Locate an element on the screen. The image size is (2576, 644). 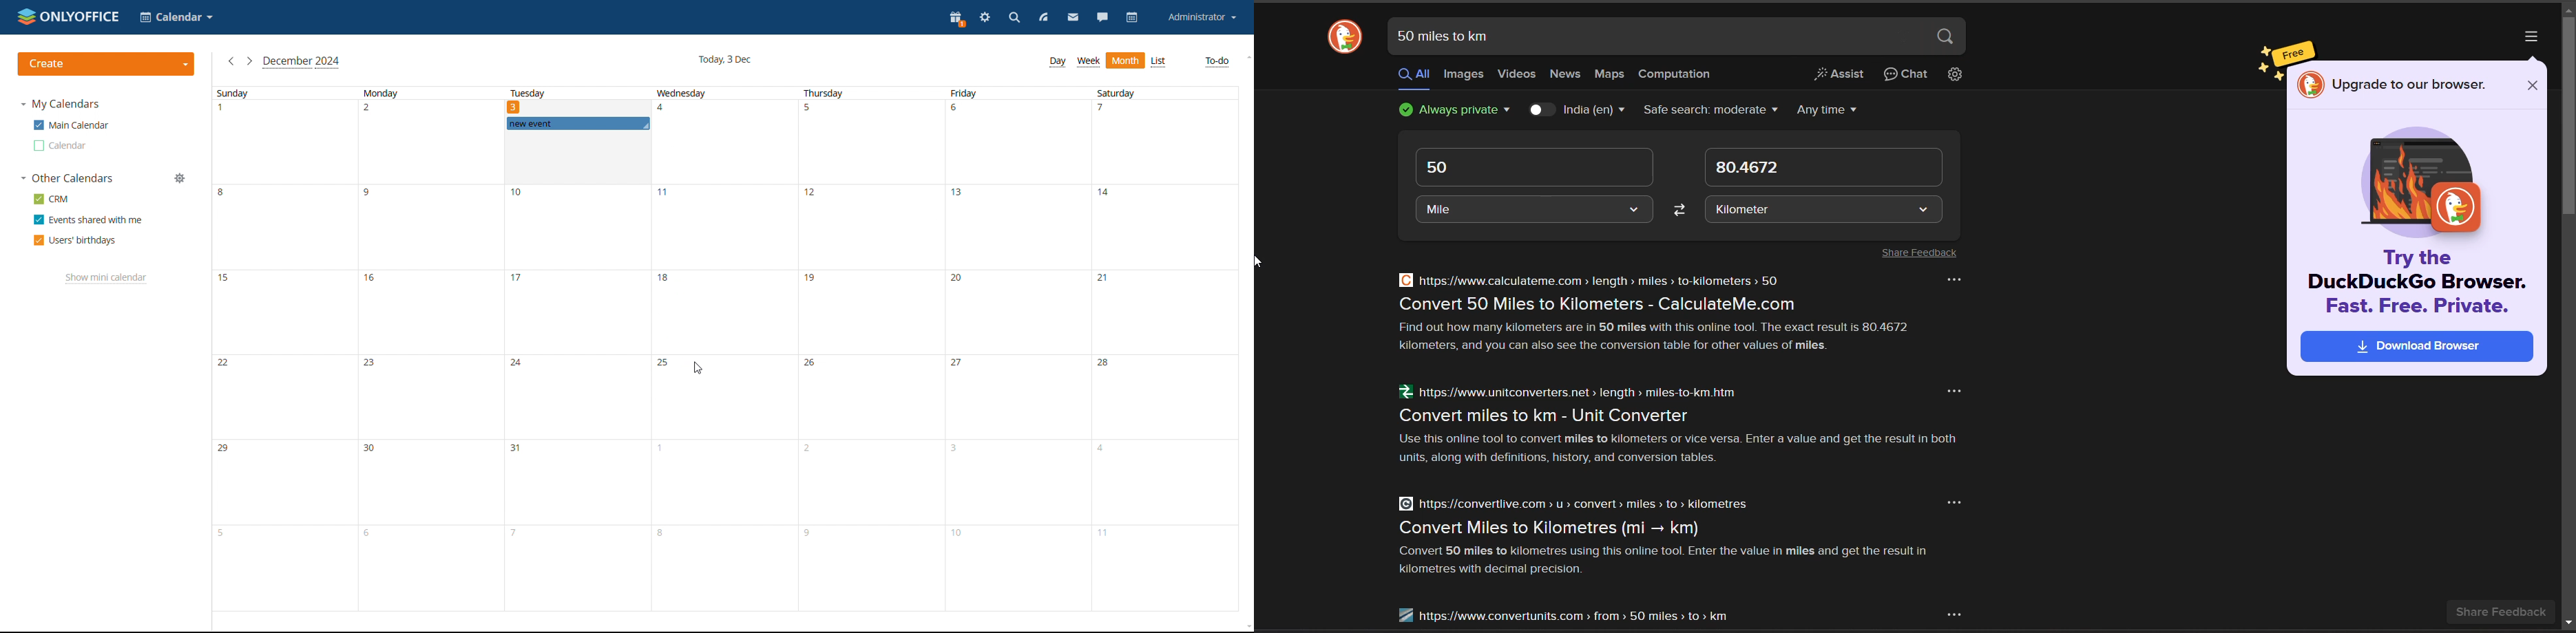
current month is located at coordinates (302, 62).